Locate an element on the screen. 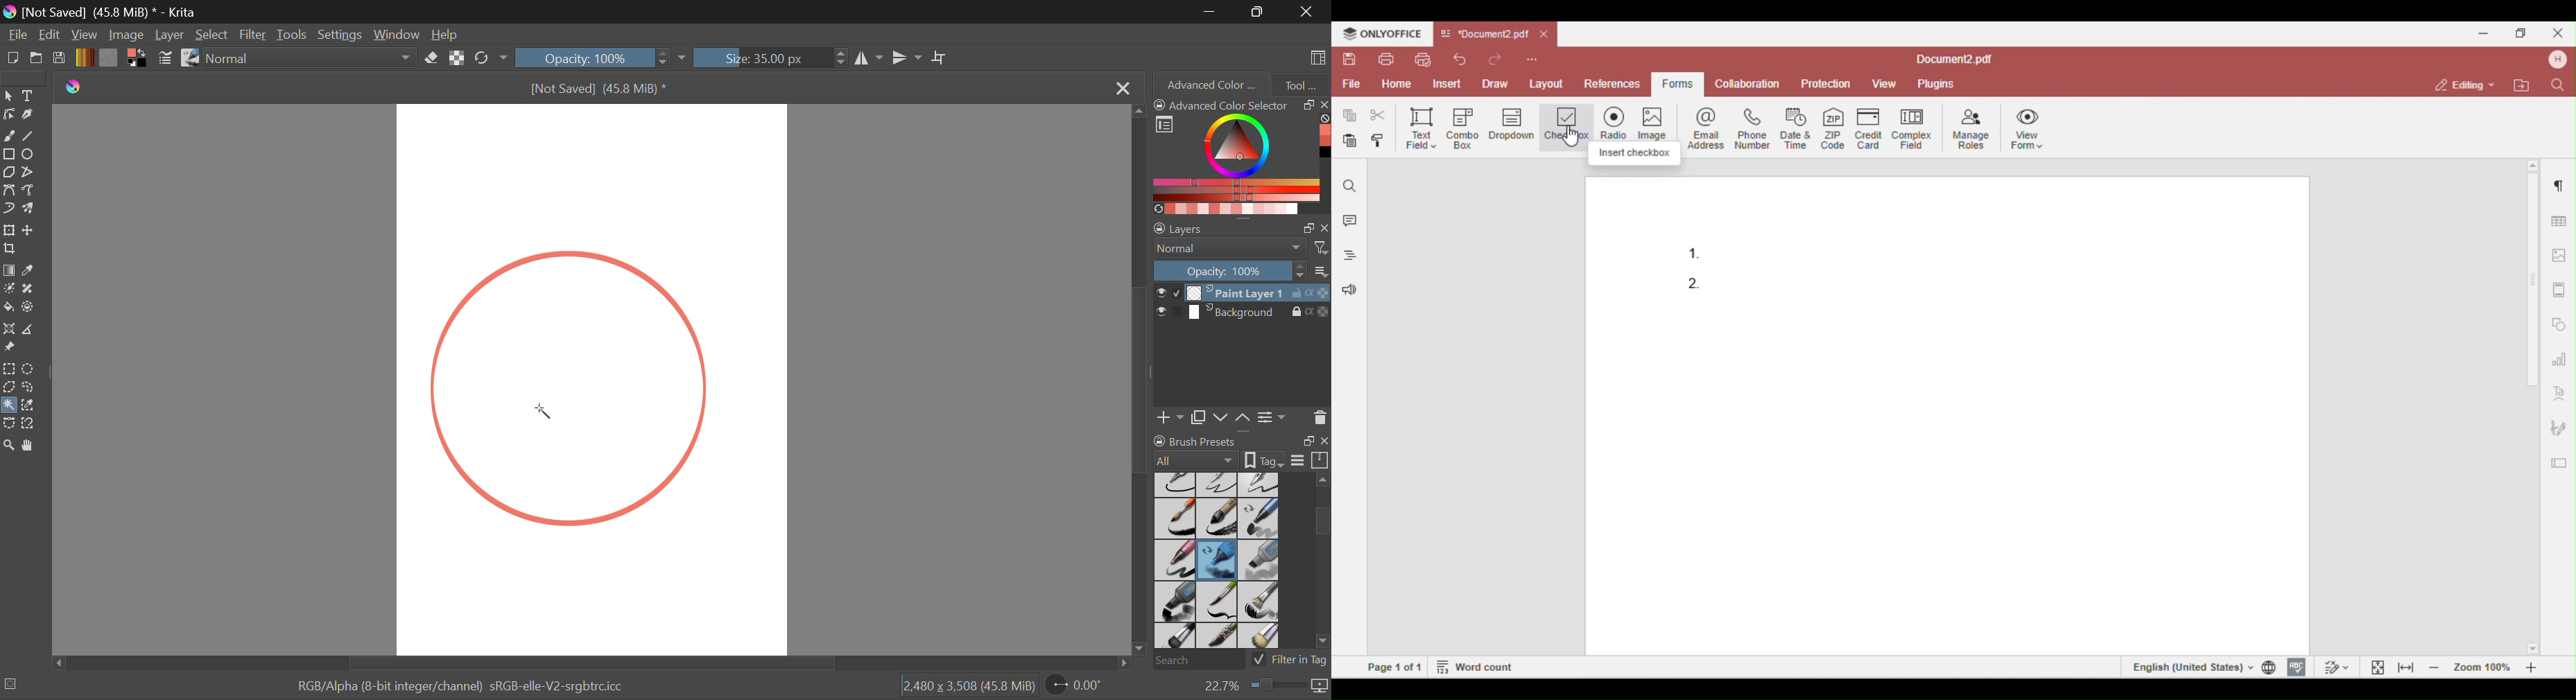  Minimize is located at coordinates (1260, 12).